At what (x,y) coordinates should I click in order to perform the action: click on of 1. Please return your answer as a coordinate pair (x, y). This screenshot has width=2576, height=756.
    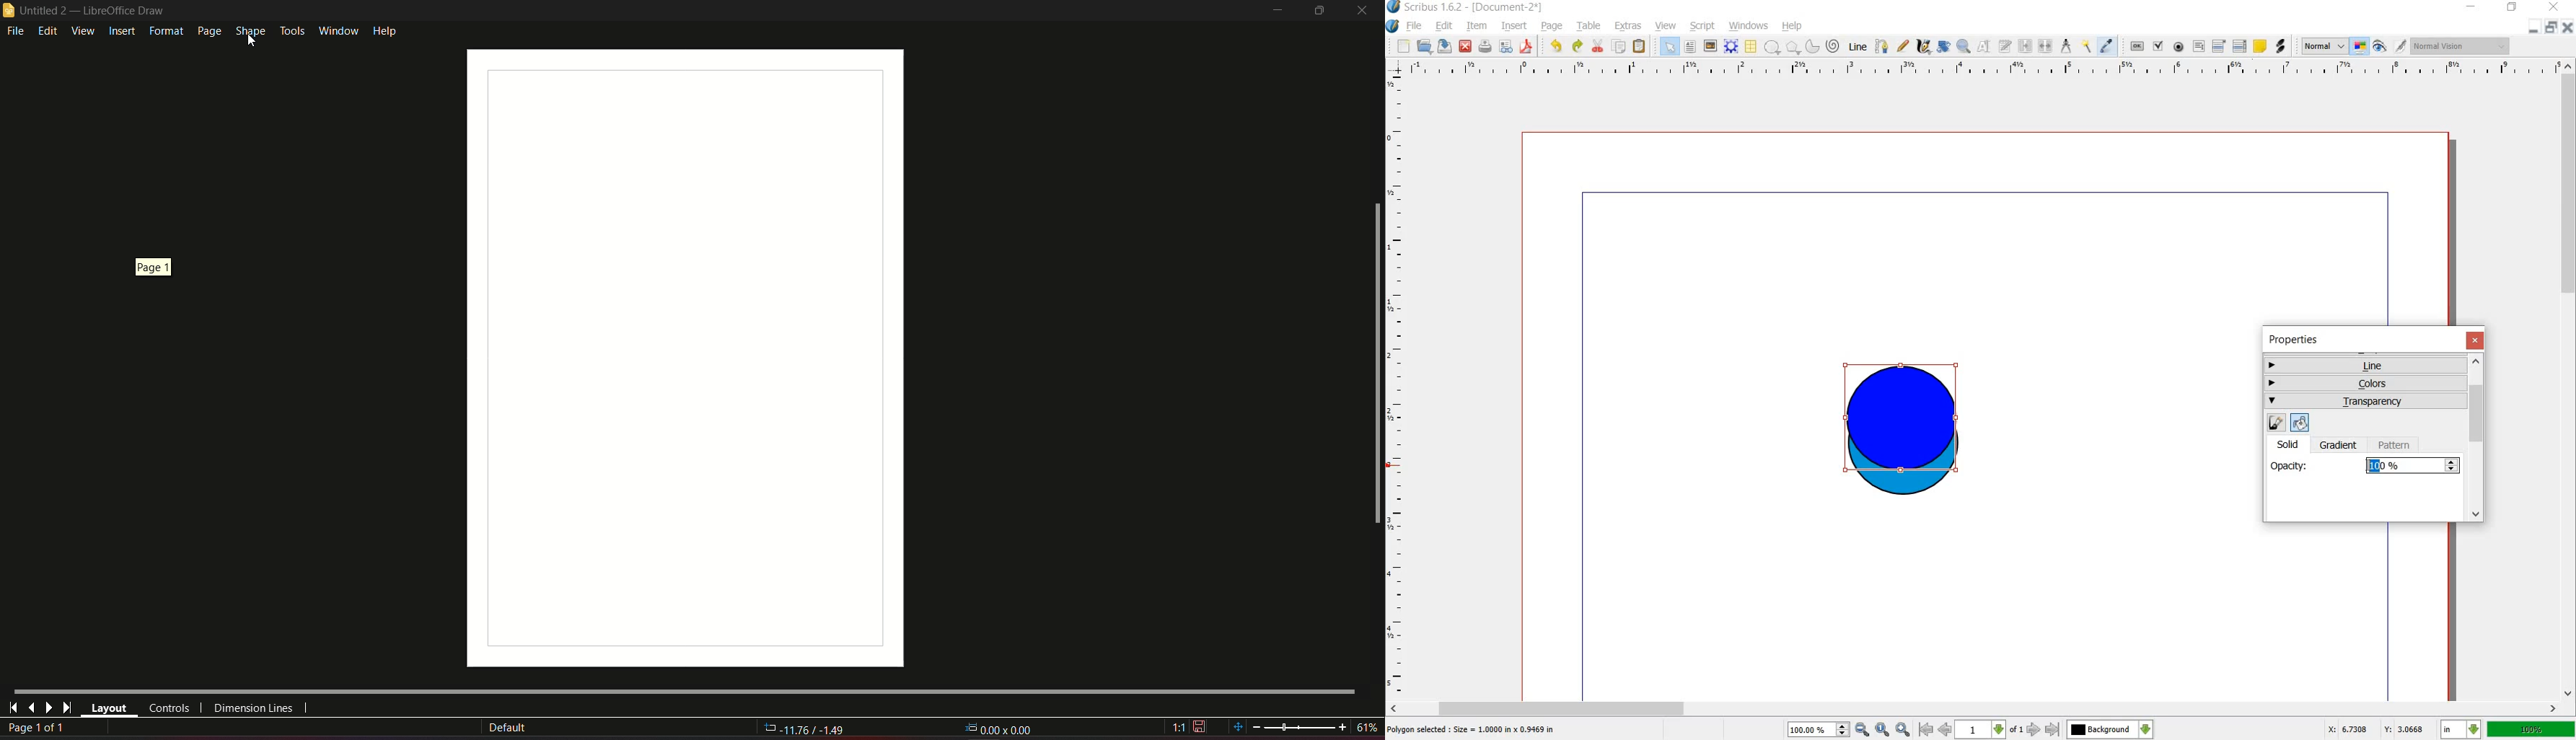
    Looking at the image, I should click on (2016, 730).